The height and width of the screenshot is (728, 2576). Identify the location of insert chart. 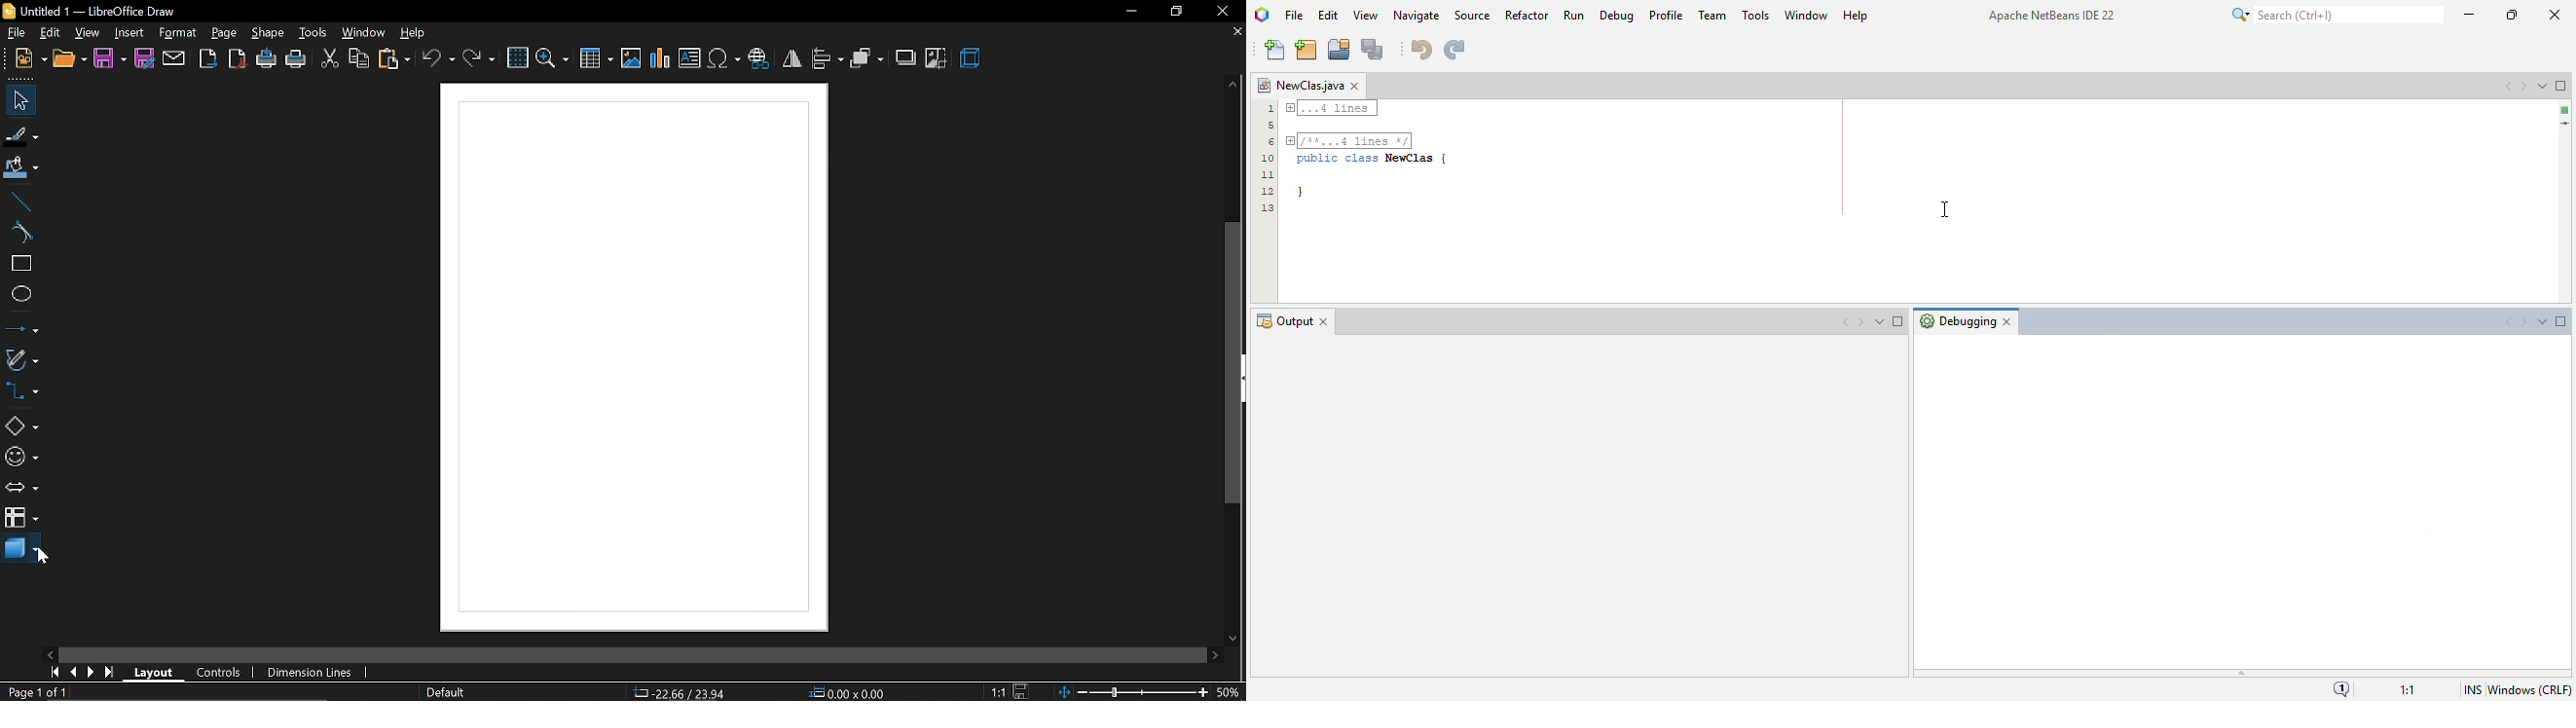
(660, 58).